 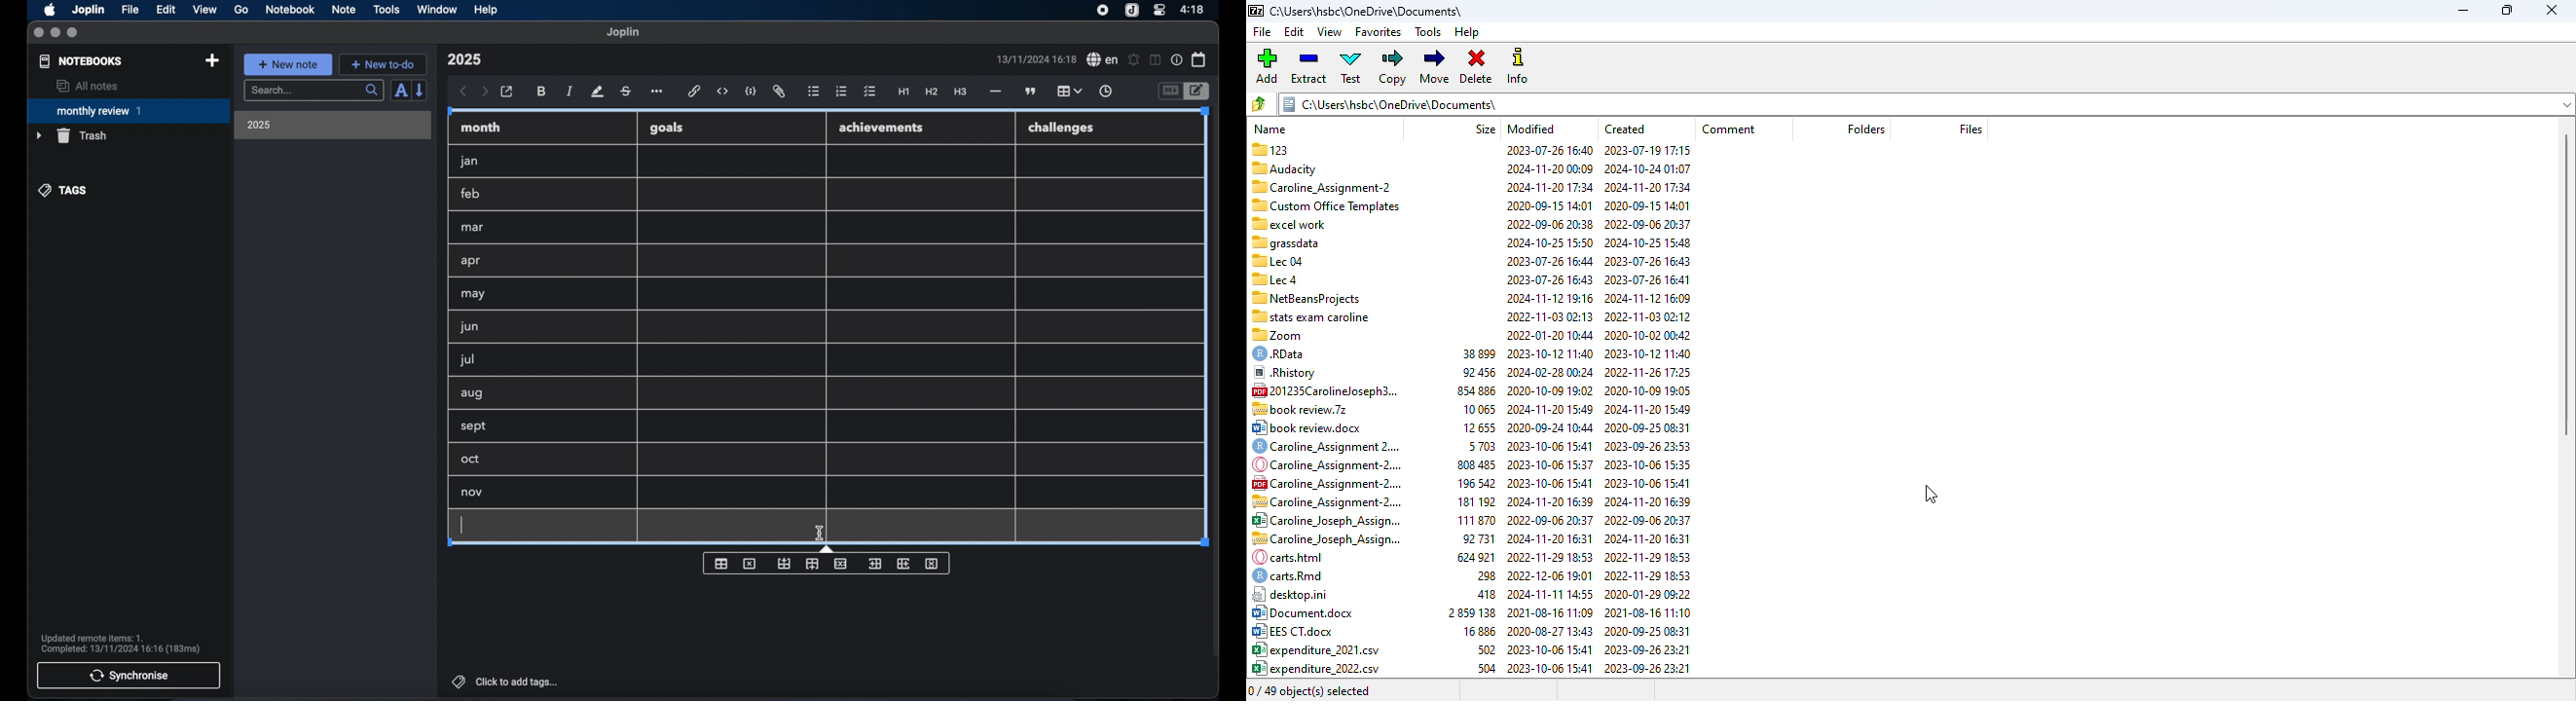 I want to click on insert time, so click(x=1105, y=92).